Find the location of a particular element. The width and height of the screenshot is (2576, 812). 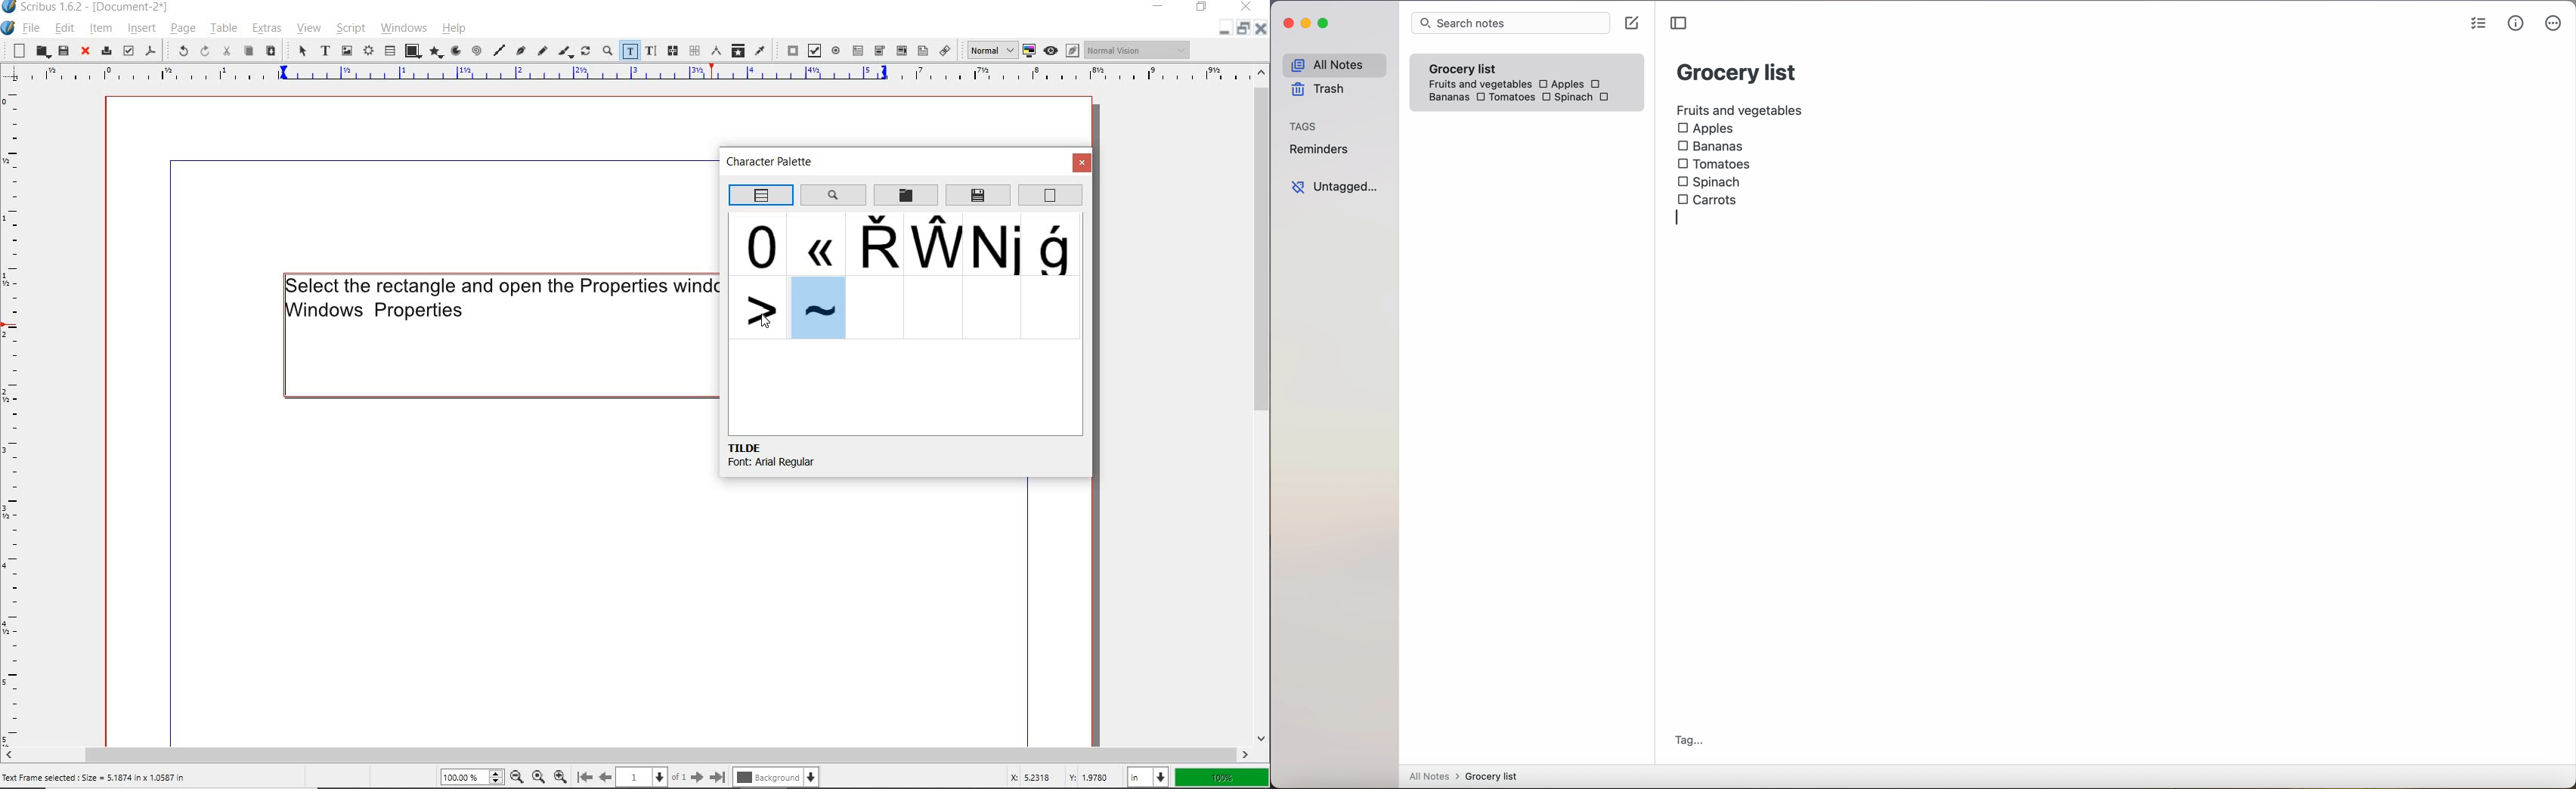

Cursor is located at coordinates (768, 321).